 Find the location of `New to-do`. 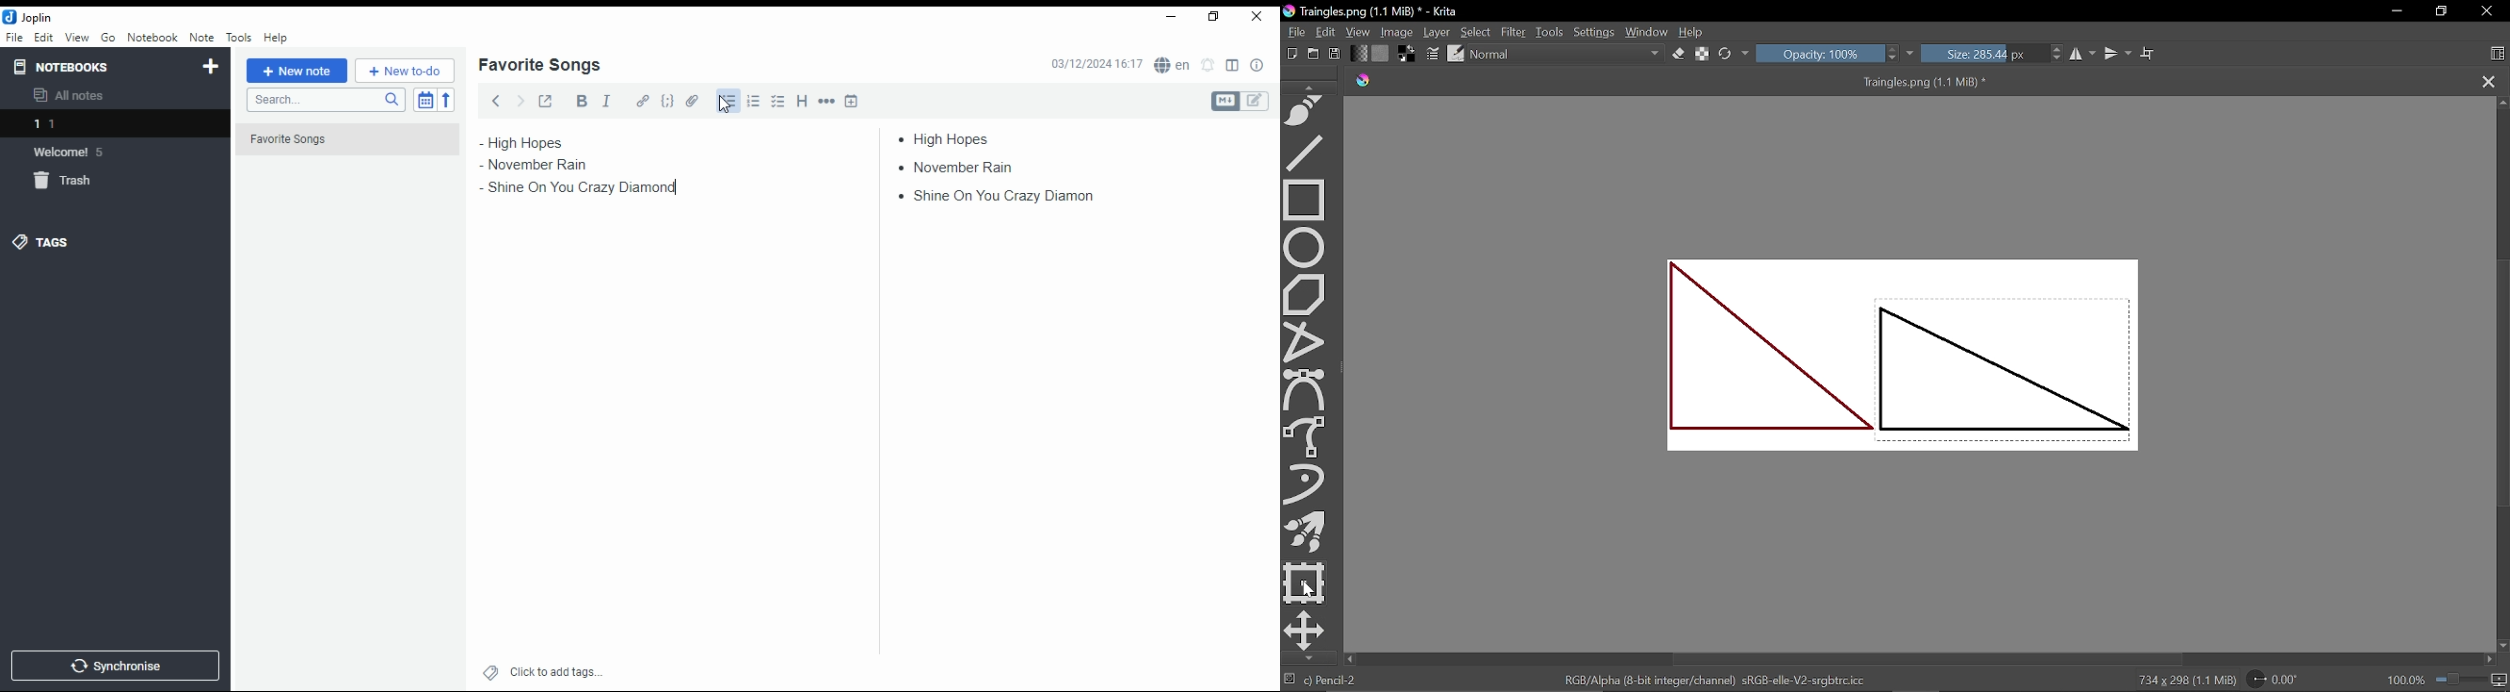

New to-do is located at coordinates (405, 71).